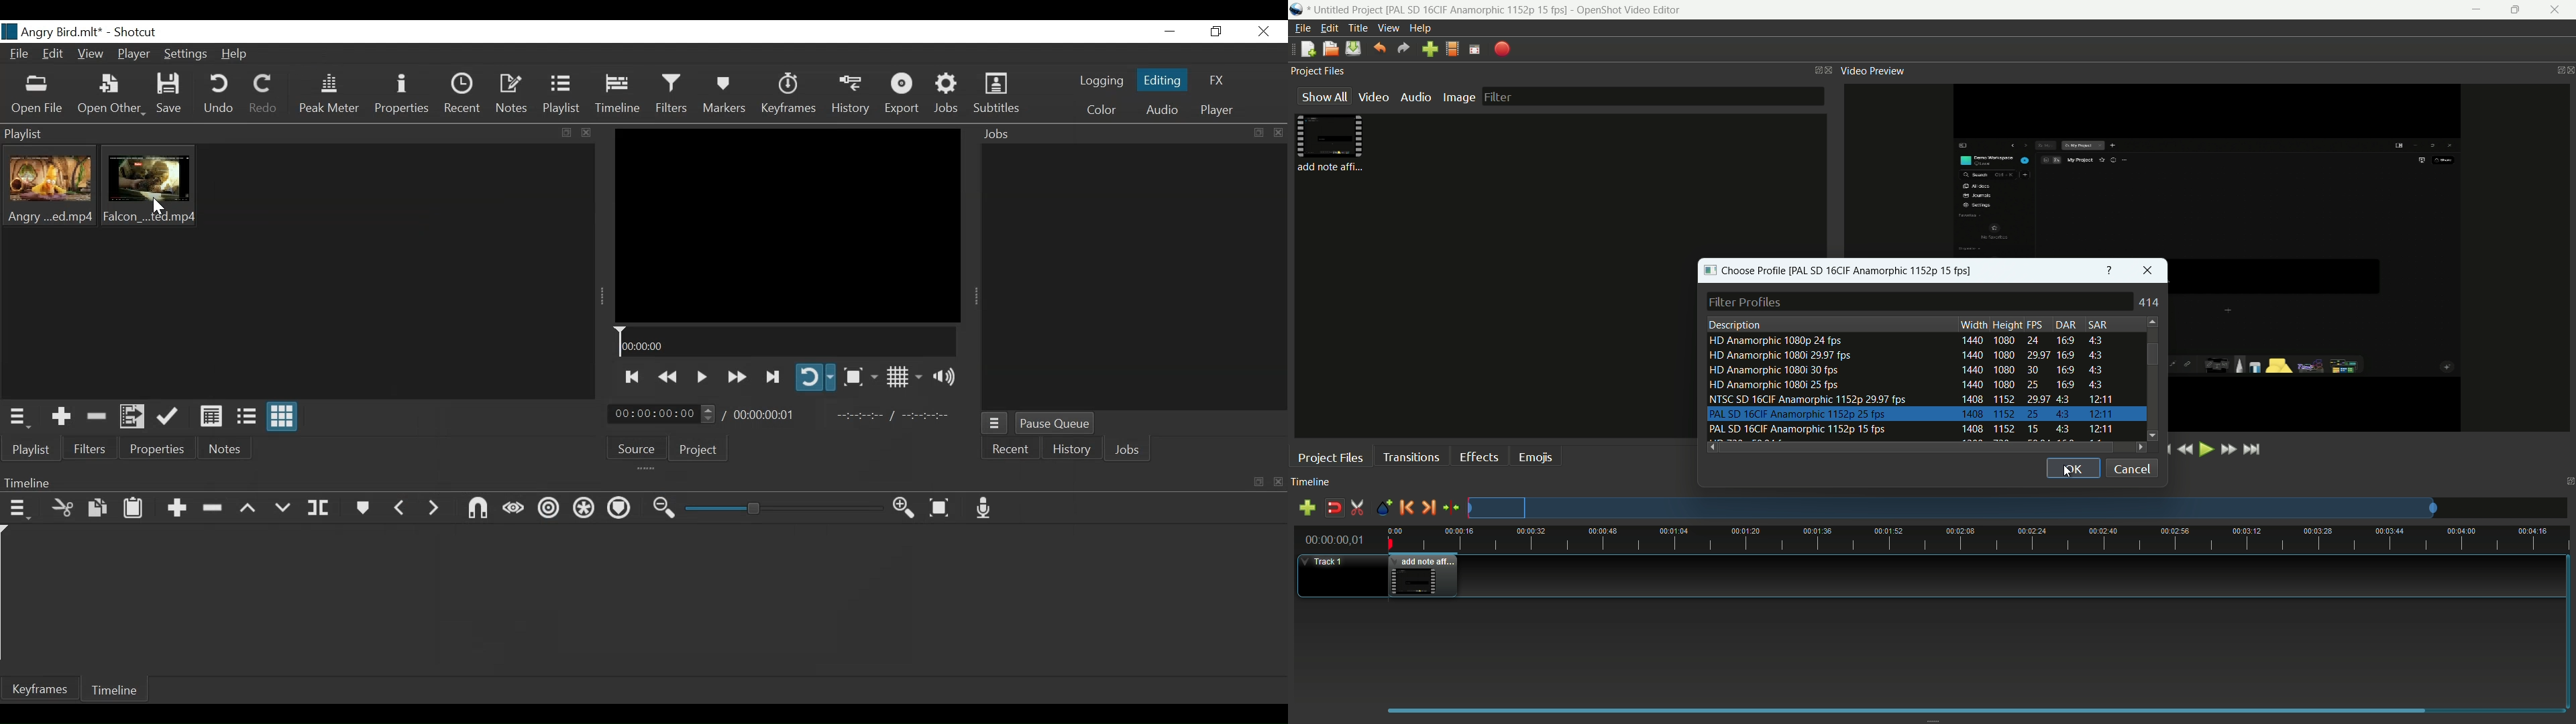  Describe the element at coordinates (170, 417) in the screenshot. I see `Update` at that location.